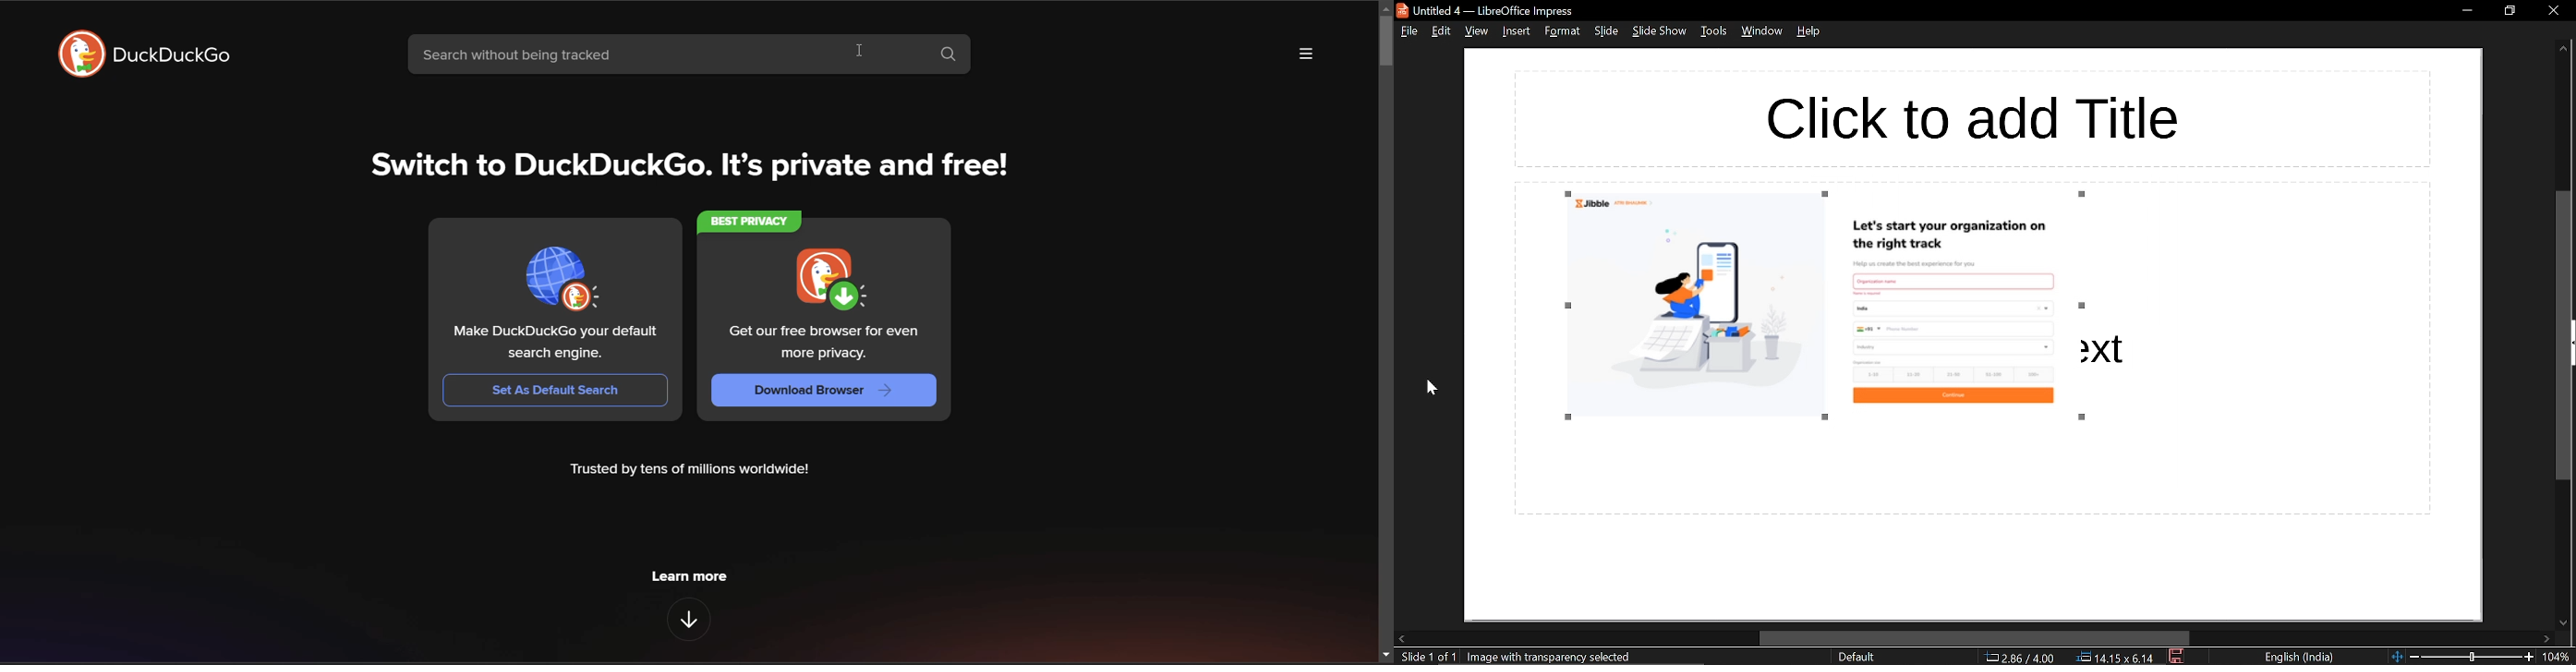 This screenshot has width=2576, height=672. What do you see at coordinates (1490, 10) in the screenshot?
I see `current window` at bounding box center [1490, 10].